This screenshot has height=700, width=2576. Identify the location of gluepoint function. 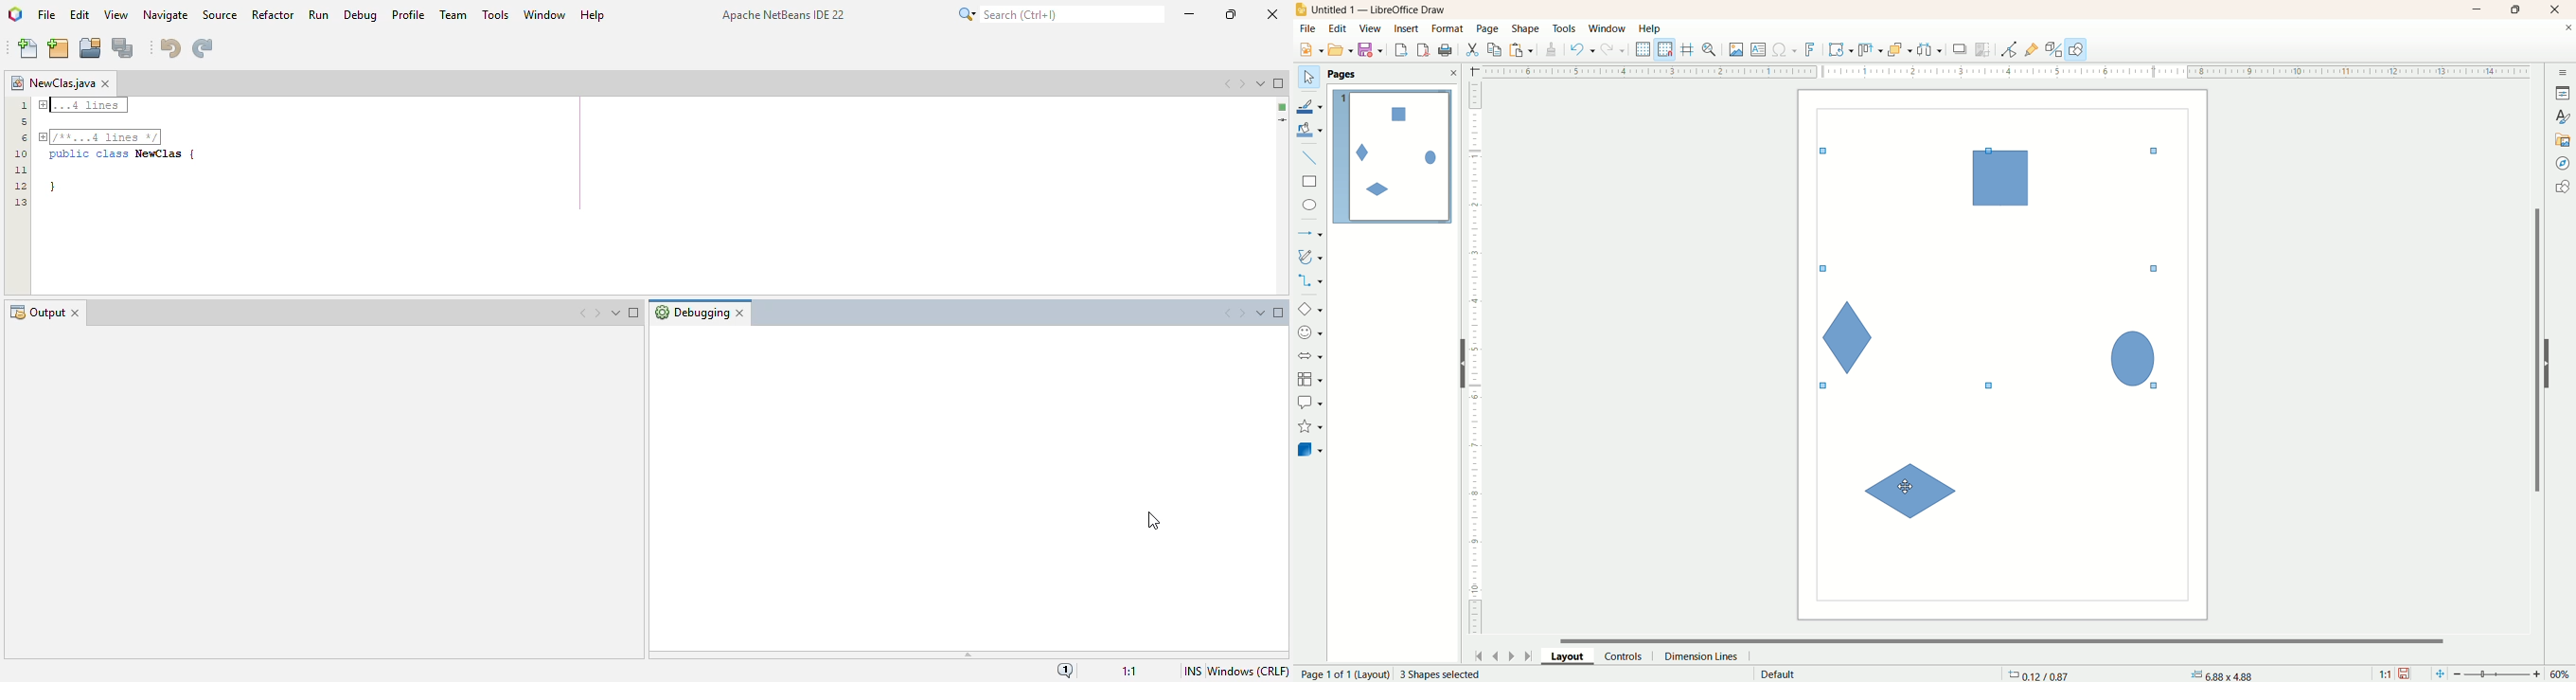
(2032, 50).